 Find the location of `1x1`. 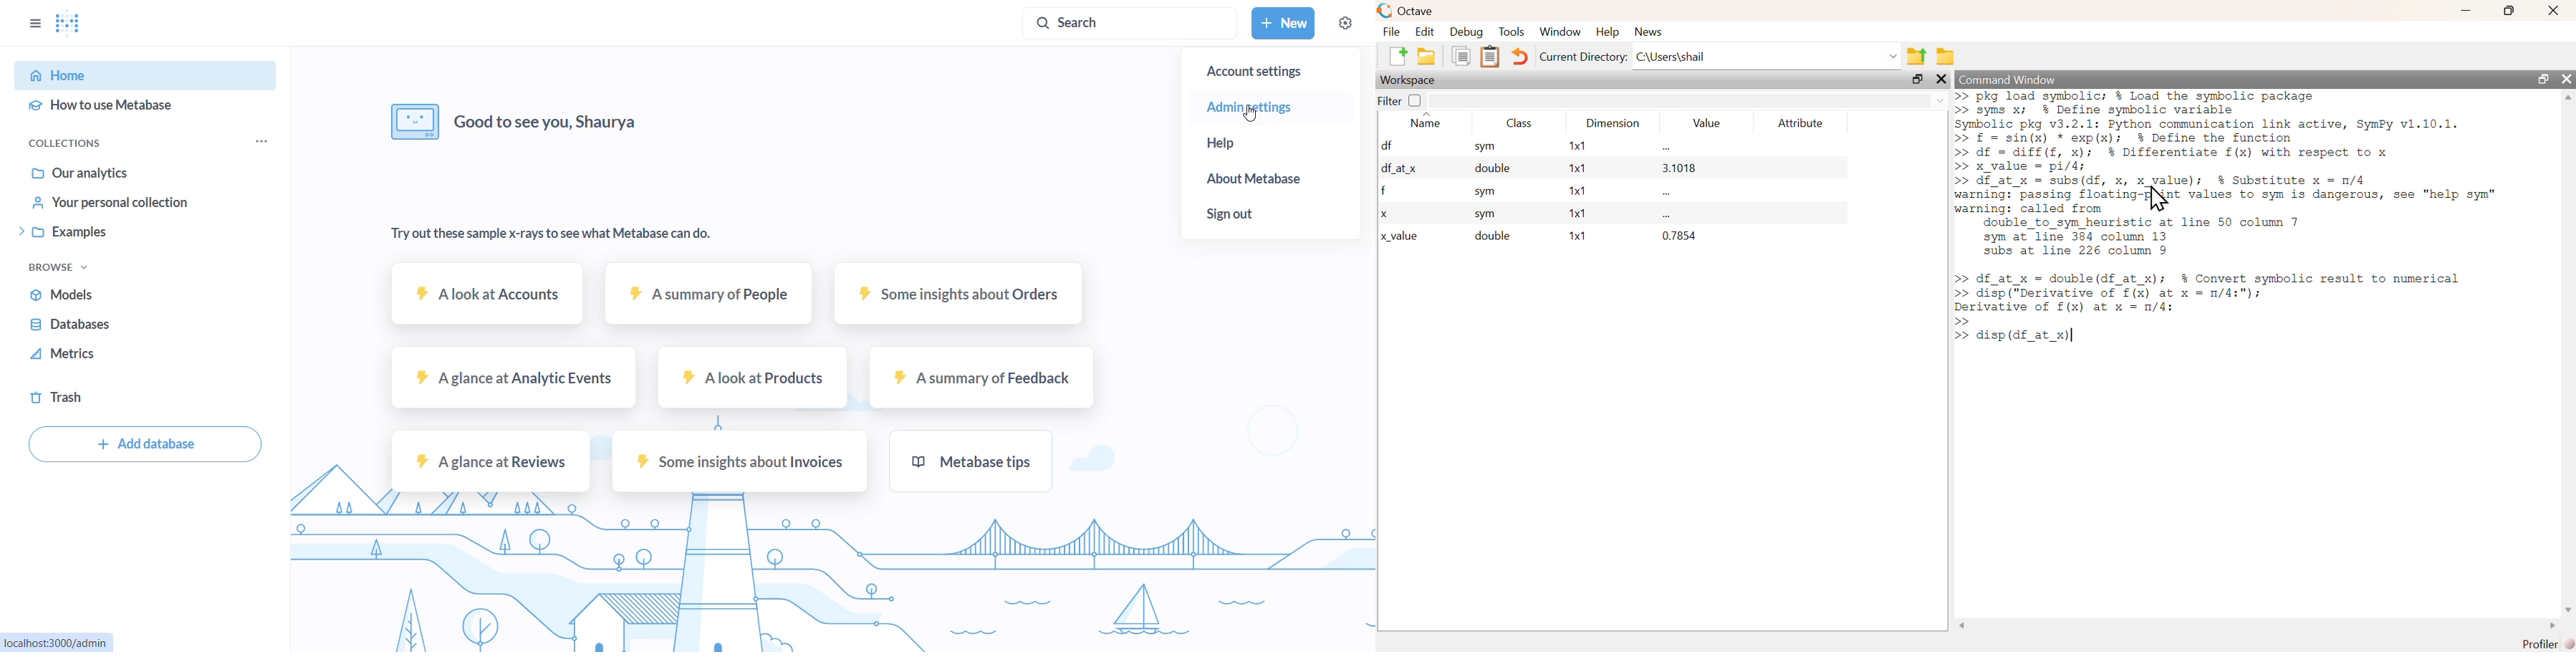

1x1 is located at coordinates (1577, 147).